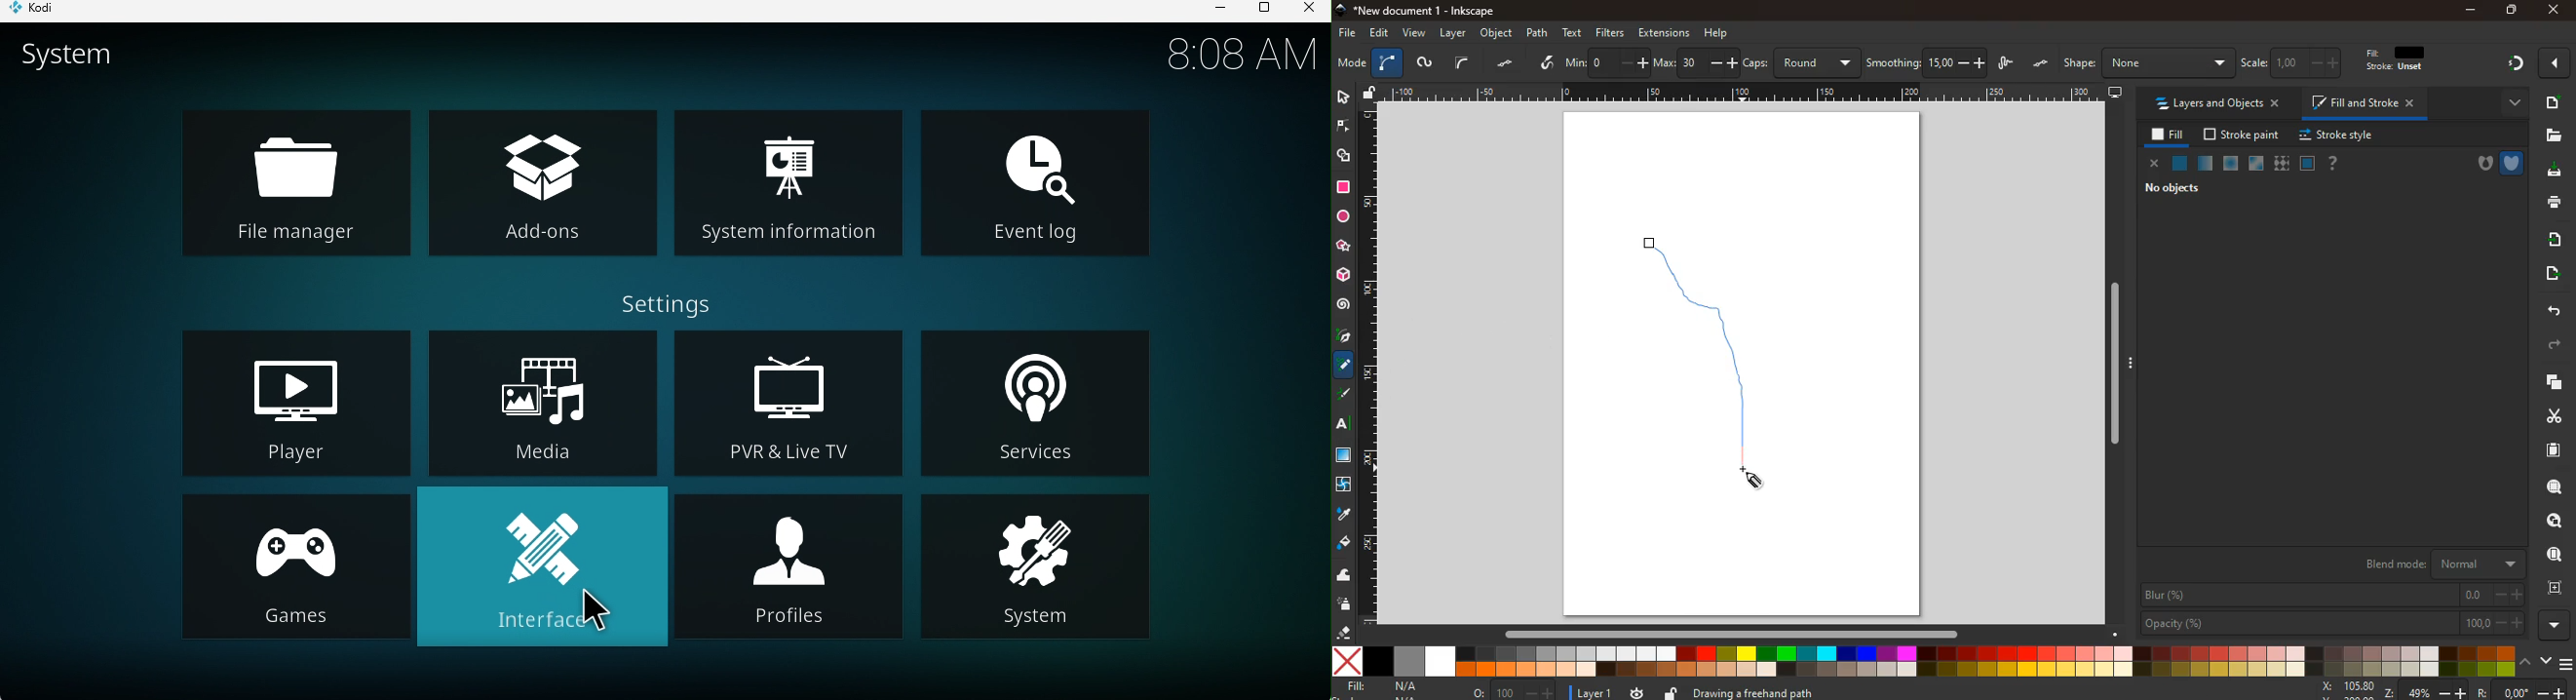 This screenshot has width=2576, height=700. What do you see at coordinates (2551, 383) in the screenshot?
I see `copy` at bounding box center [2551, 383].